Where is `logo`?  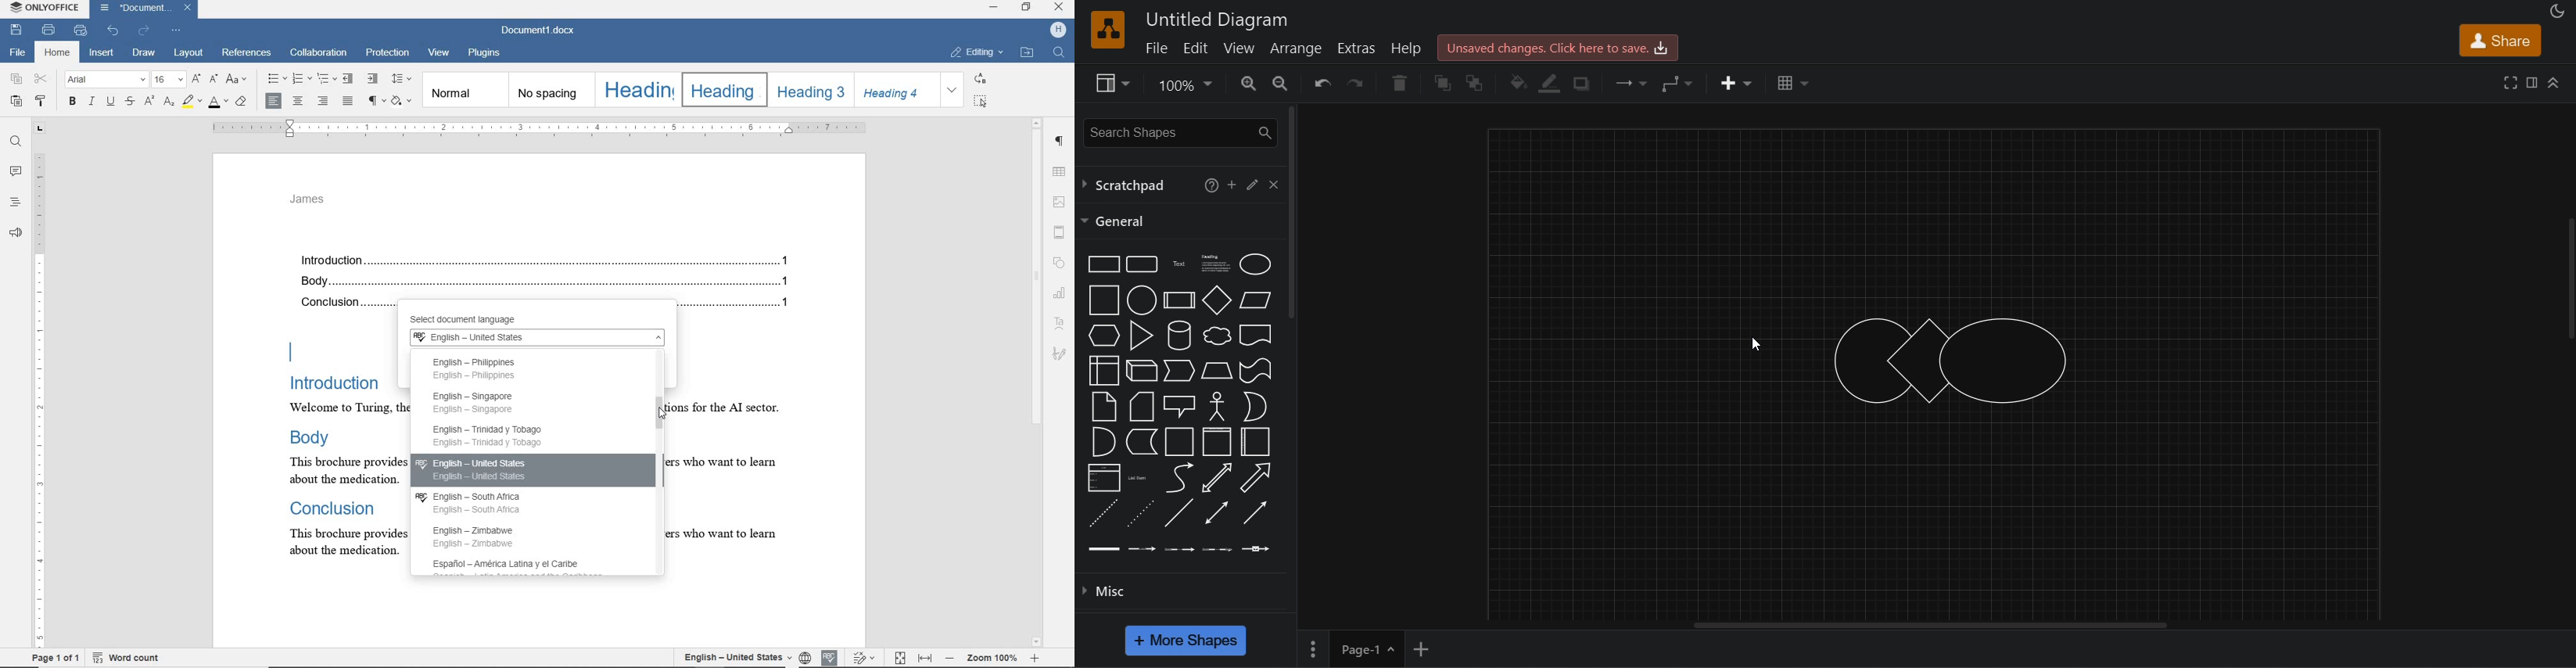 logo is located at coordinates (1106, 29).